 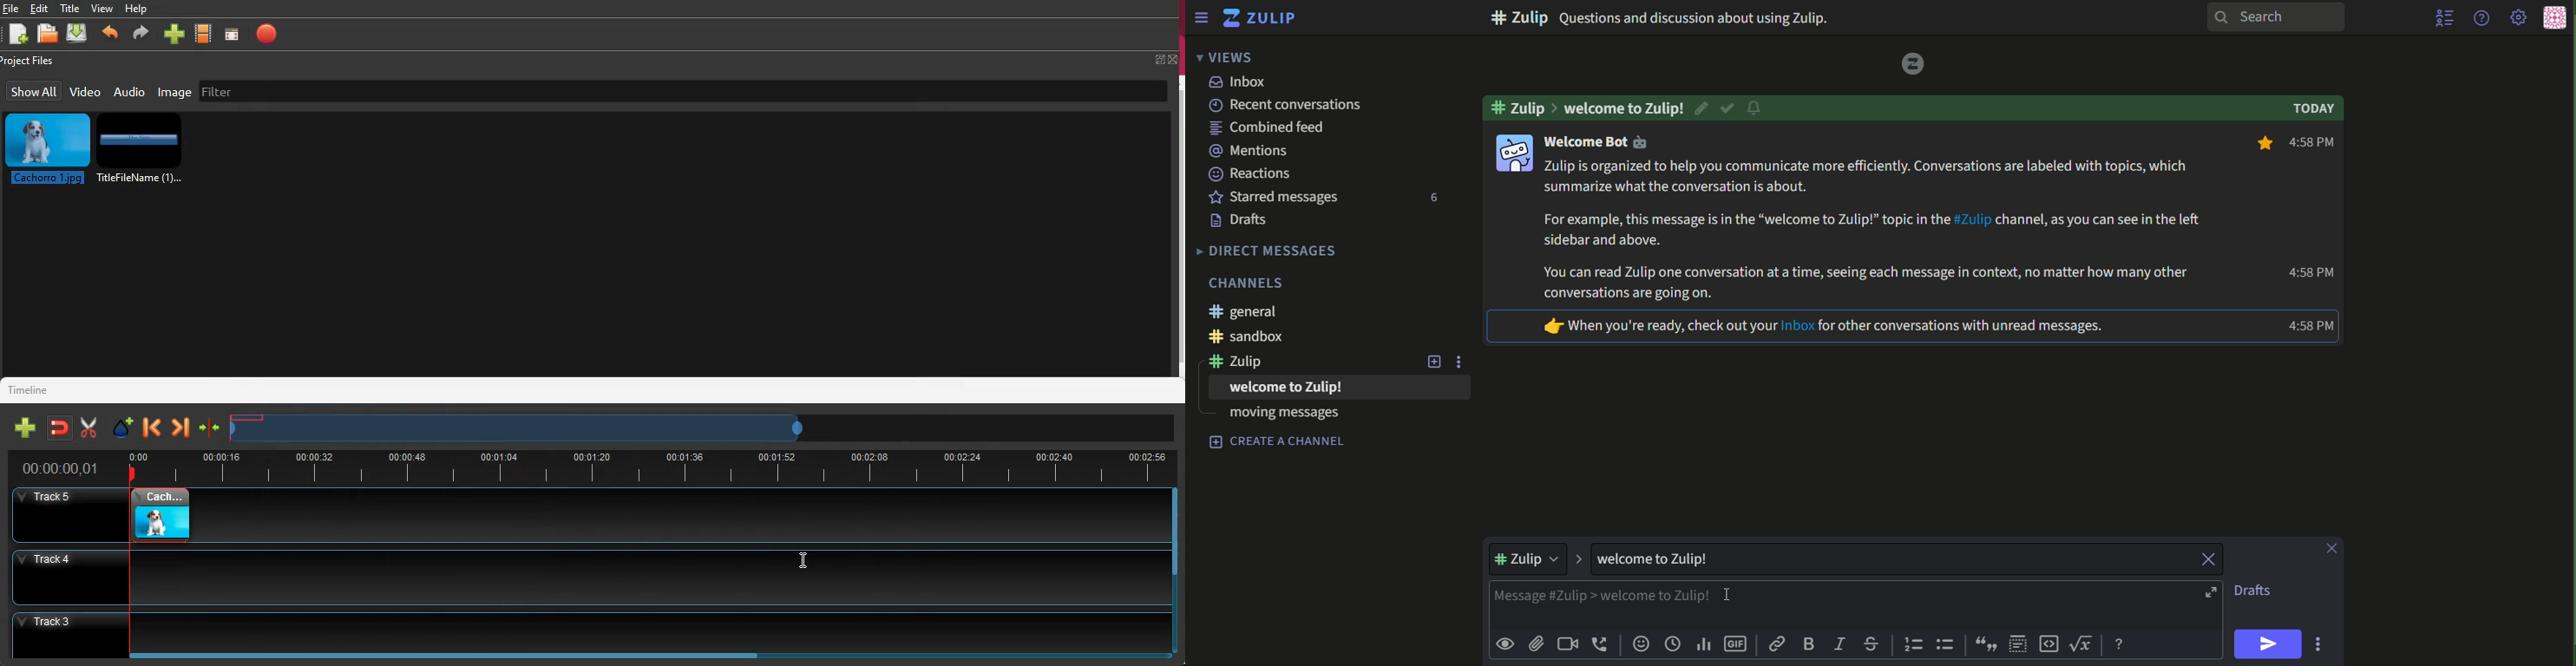 What do you see at coordinates (1987, 646) in the screenshot?
I see `quote` at bounding box center [1987, 646].